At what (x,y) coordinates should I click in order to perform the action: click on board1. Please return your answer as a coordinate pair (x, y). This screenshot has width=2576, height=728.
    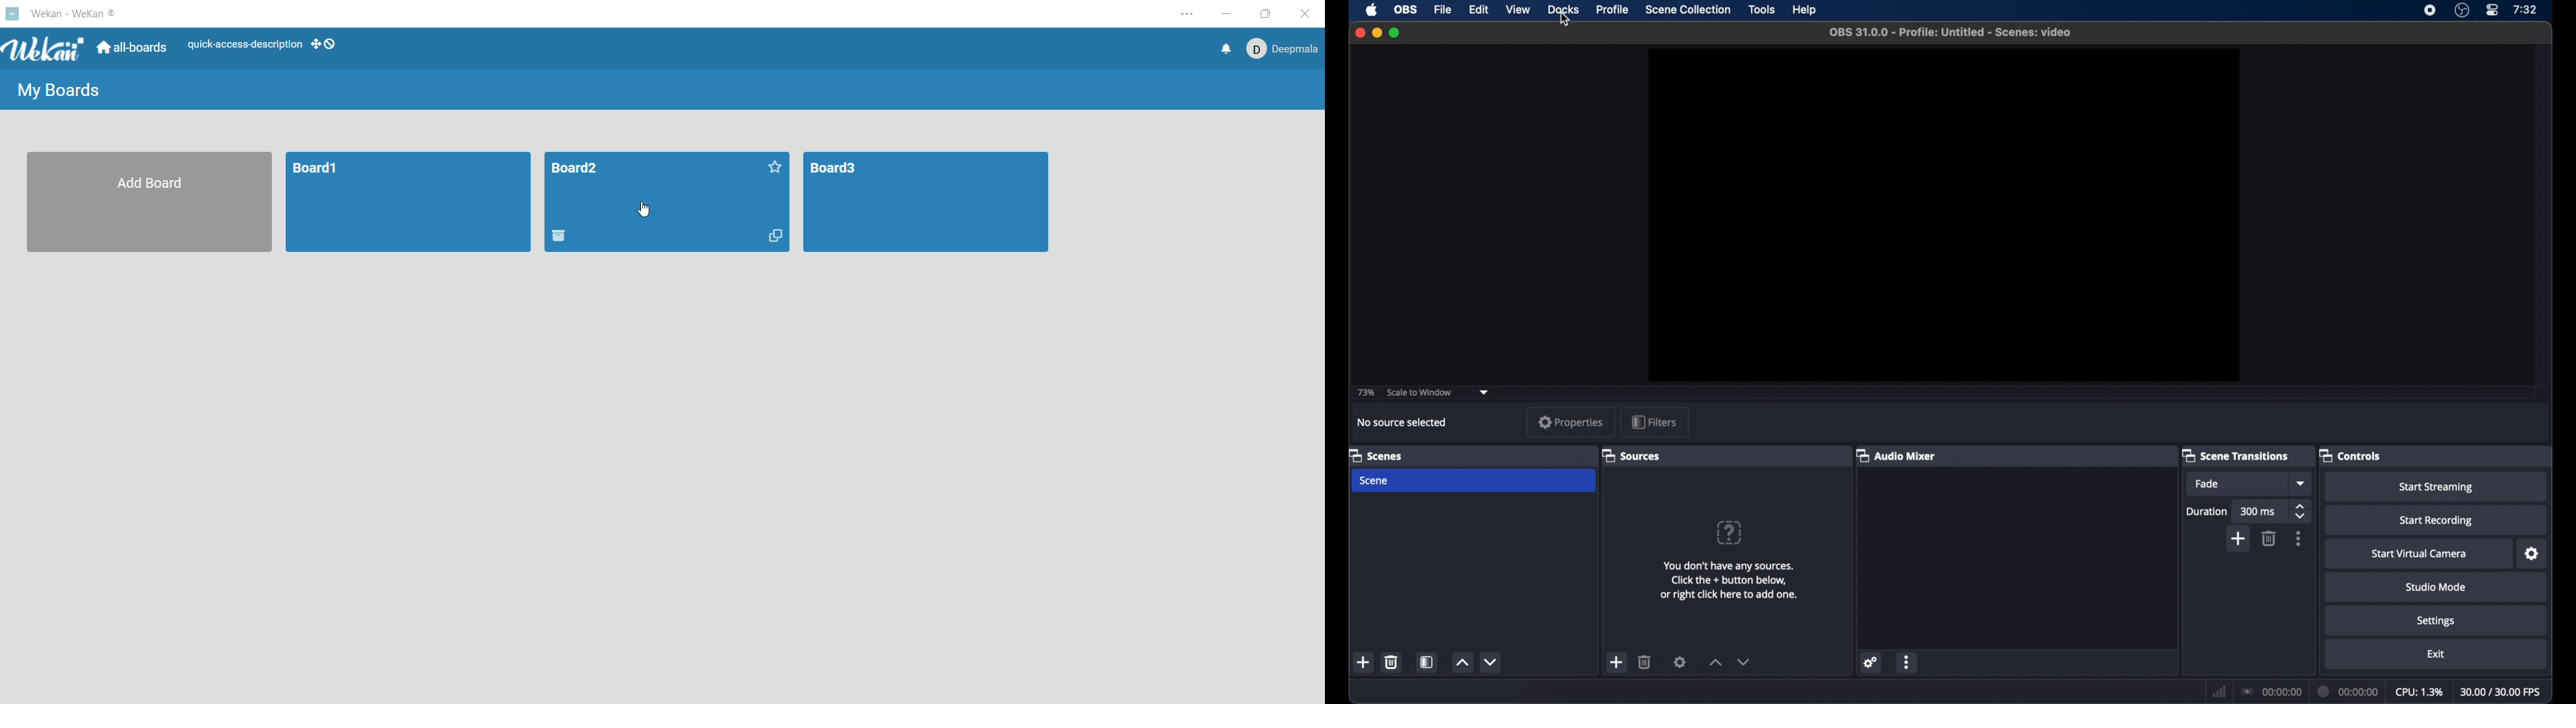
    Looking at the image, I should click on (408, 203).